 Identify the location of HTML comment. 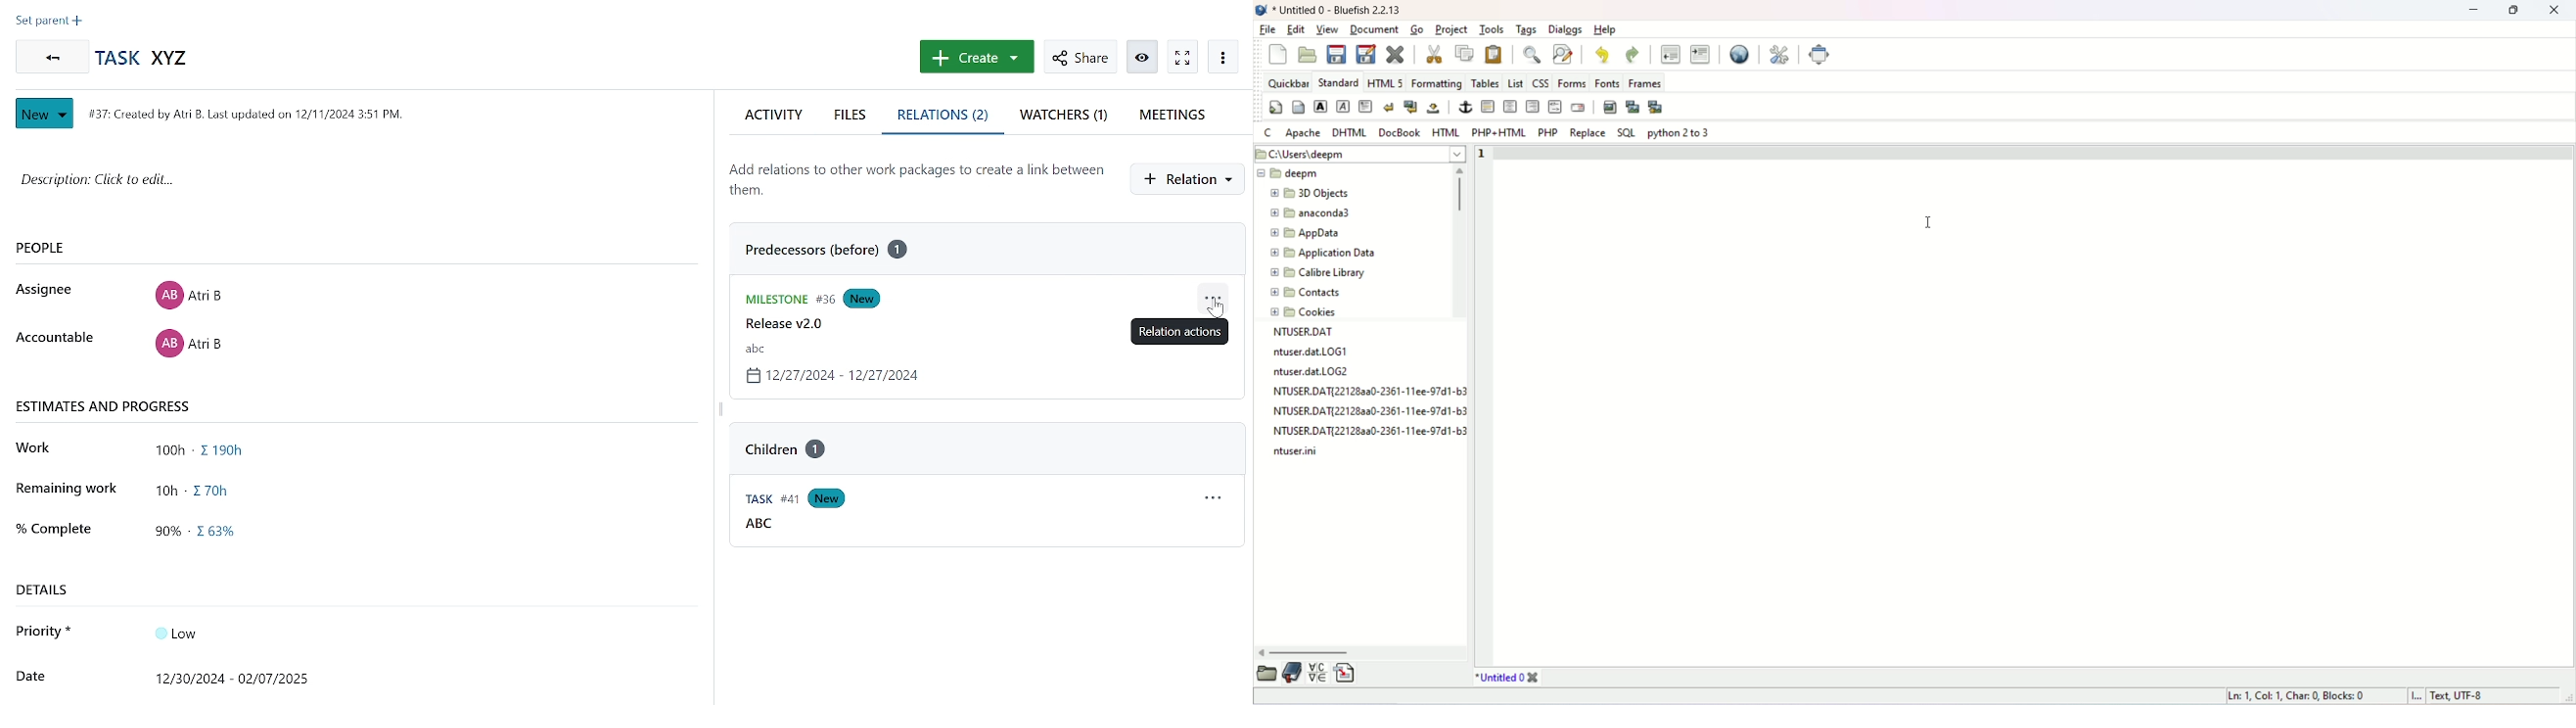
(1556, 109).